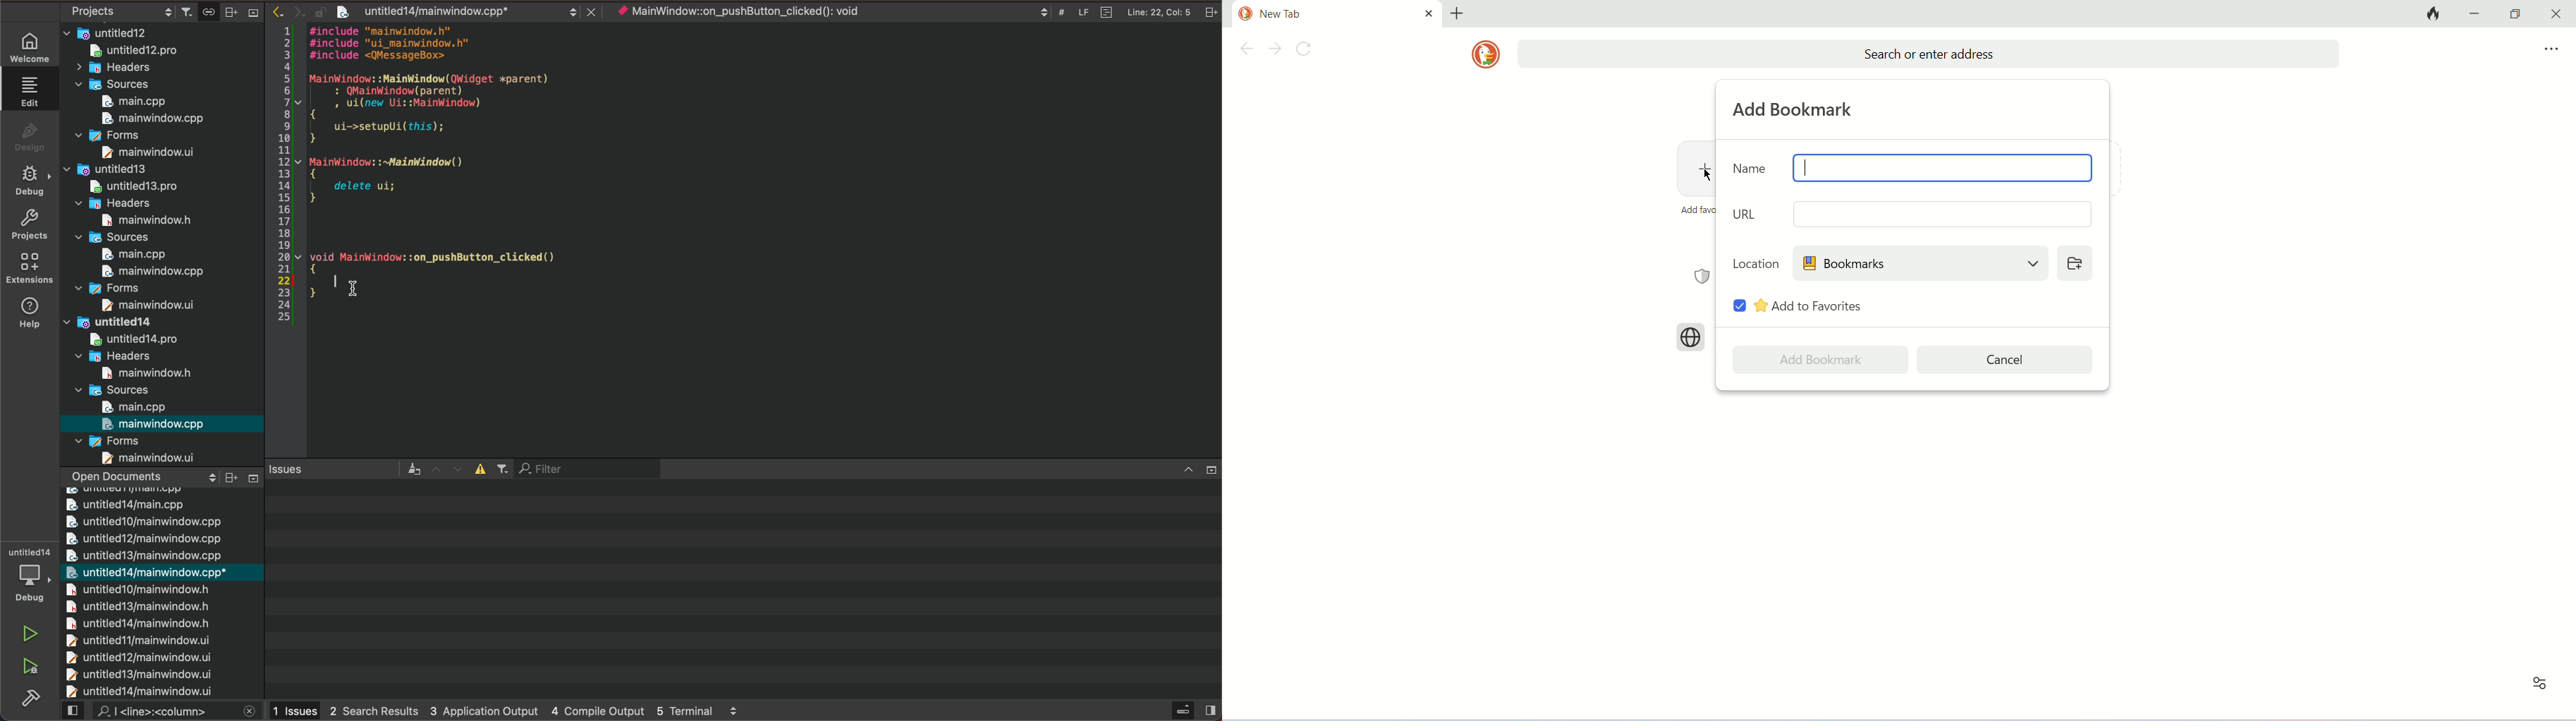 This screenshot has height=728, width=2576. I want to click on debugger, so click(32, 577).